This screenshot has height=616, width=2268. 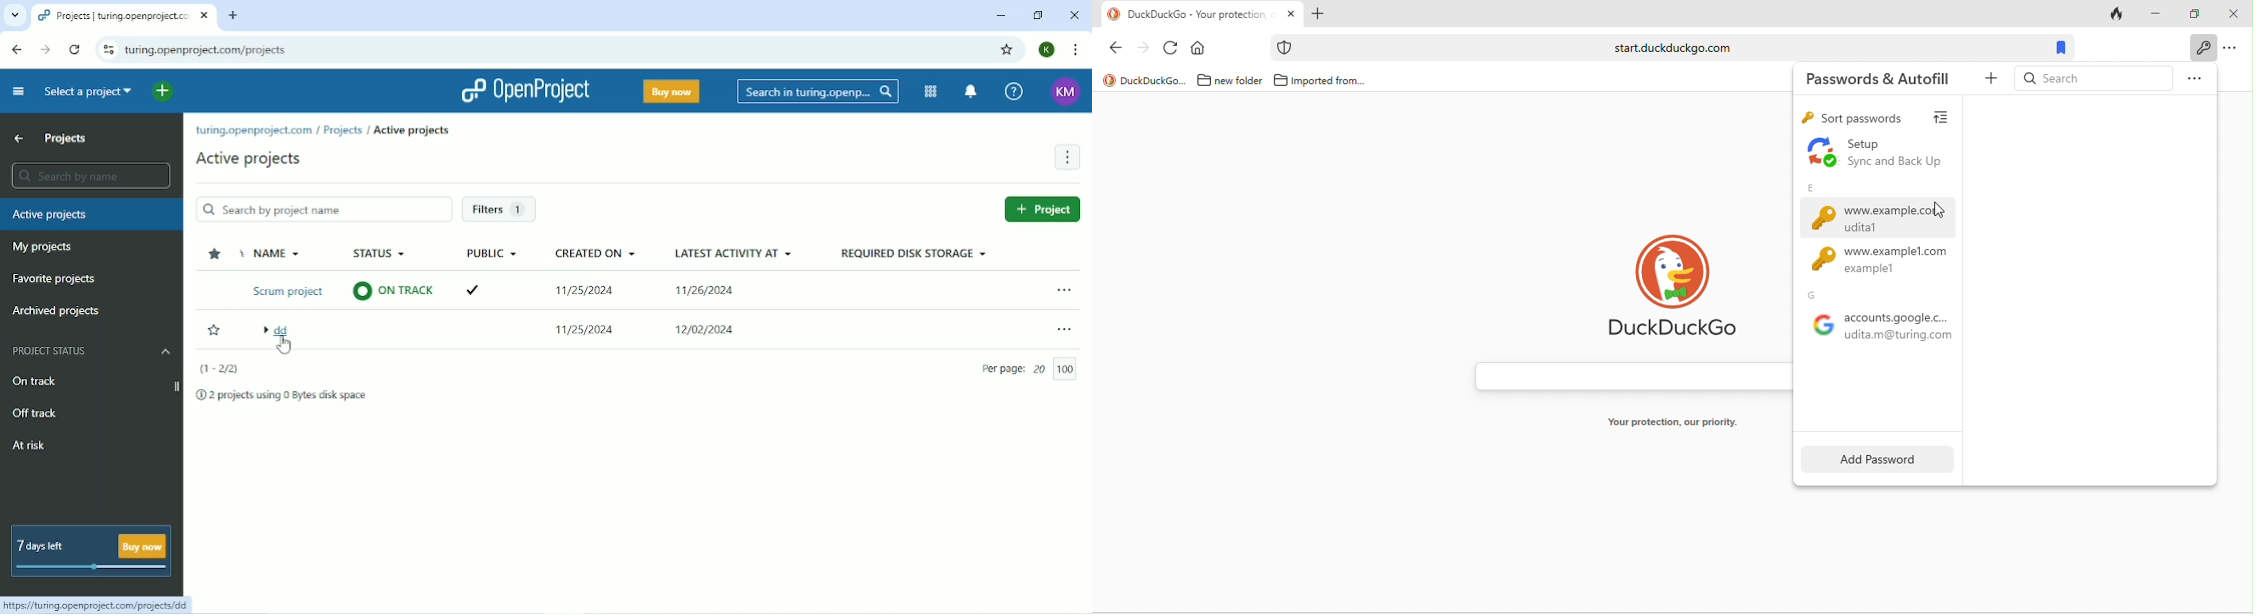 I want to click on Name, so click(x=291, y=299).